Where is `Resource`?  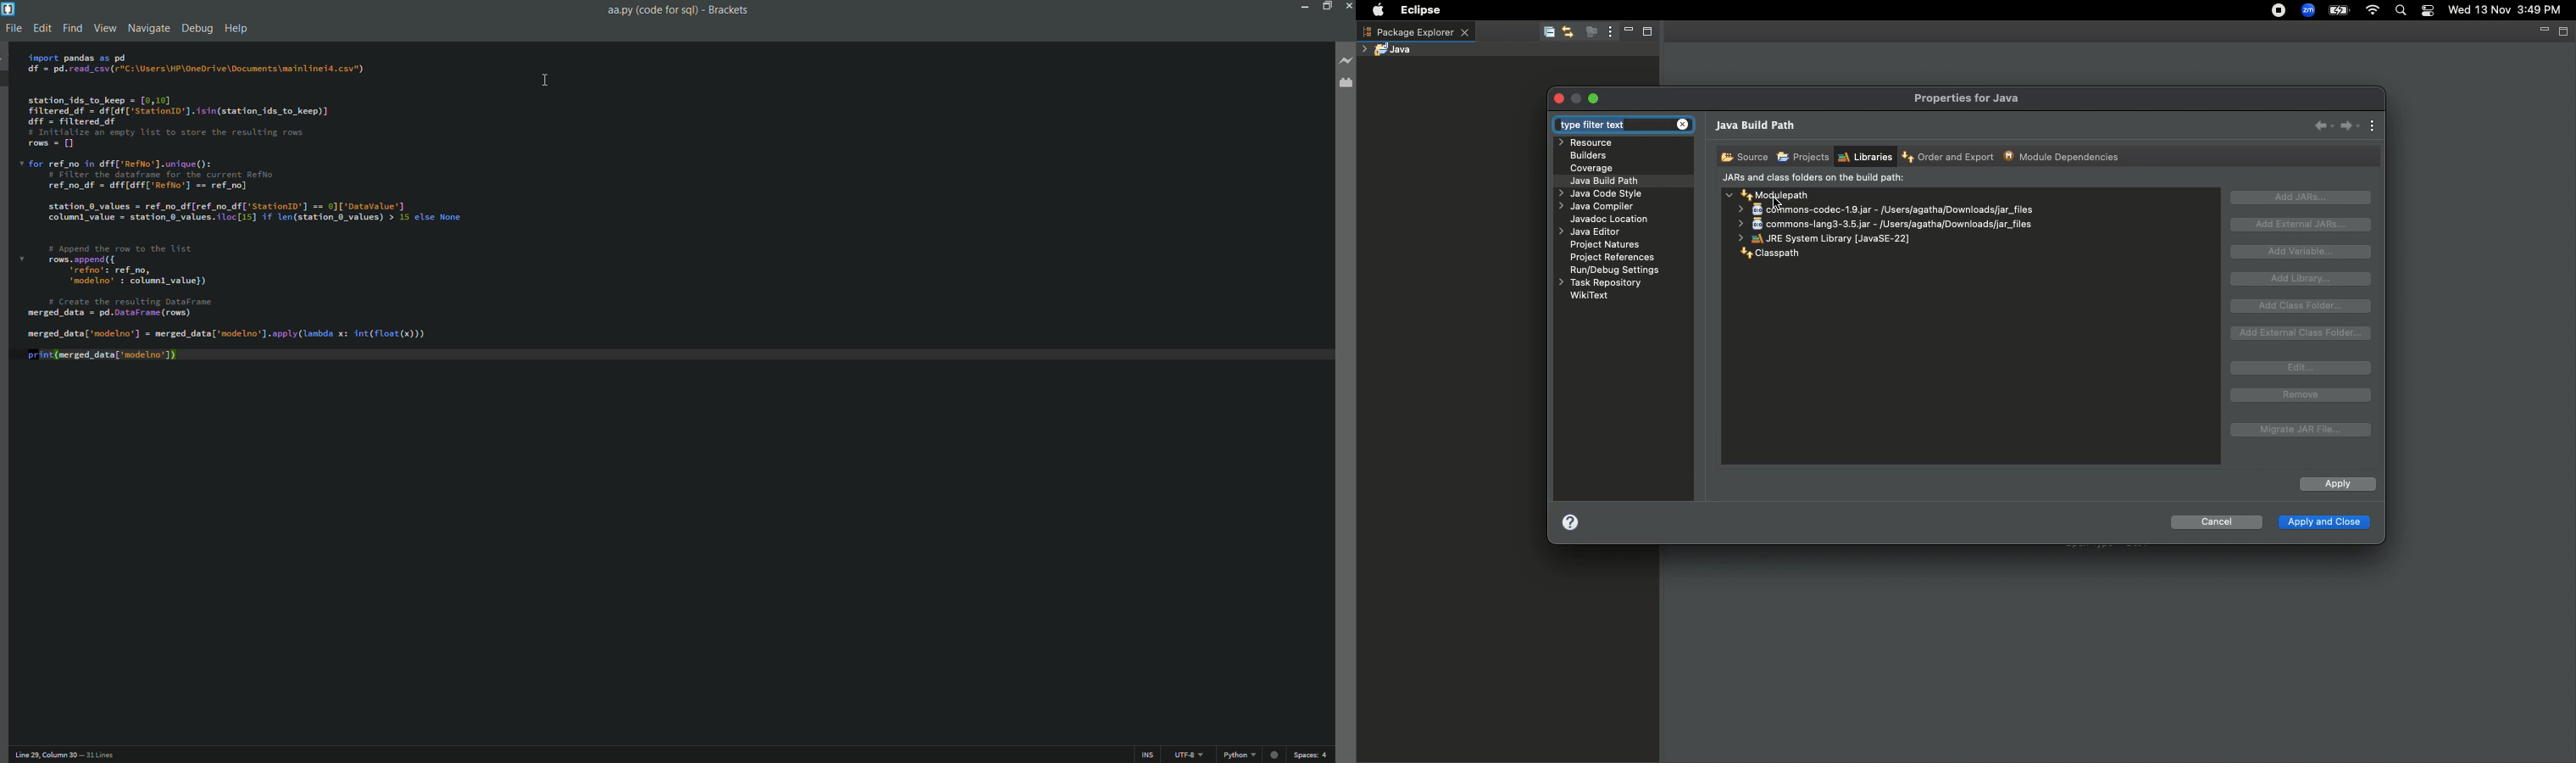
Resource is located at coordinates (1588, 142).